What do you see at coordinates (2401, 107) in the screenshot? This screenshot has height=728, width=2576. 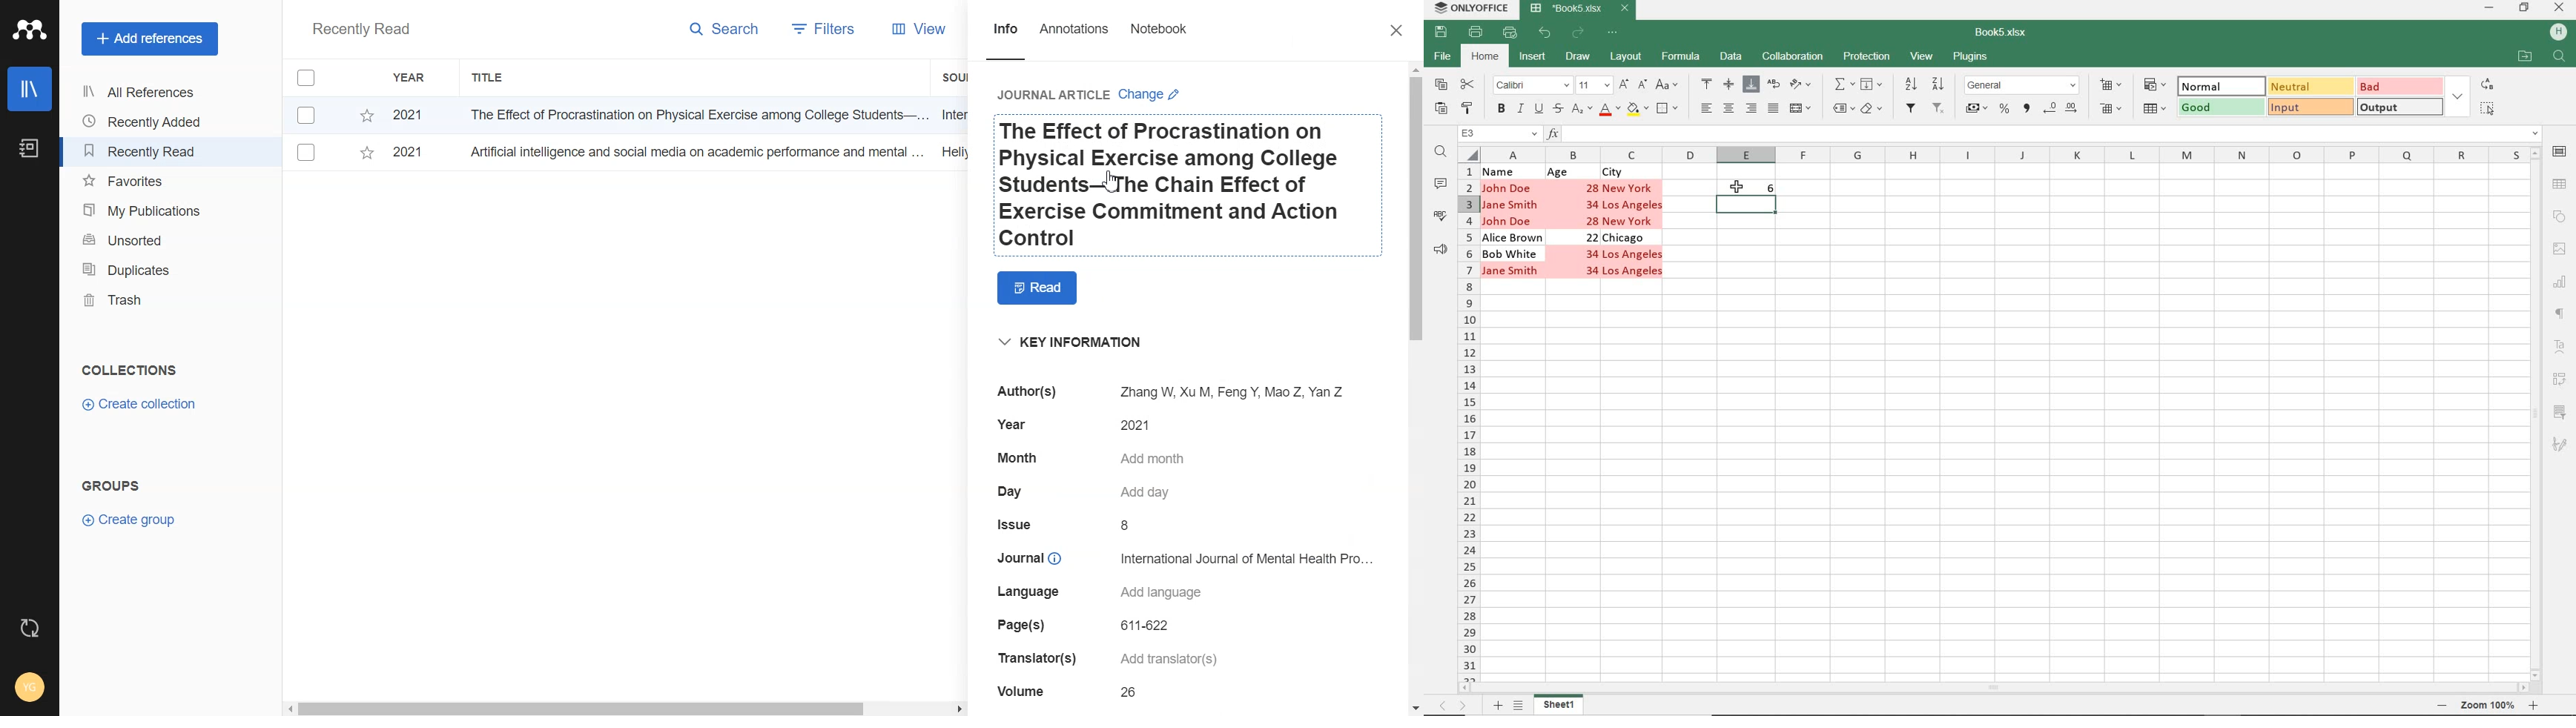 I see `OUTPUT` at bounding box center [2401, 107].